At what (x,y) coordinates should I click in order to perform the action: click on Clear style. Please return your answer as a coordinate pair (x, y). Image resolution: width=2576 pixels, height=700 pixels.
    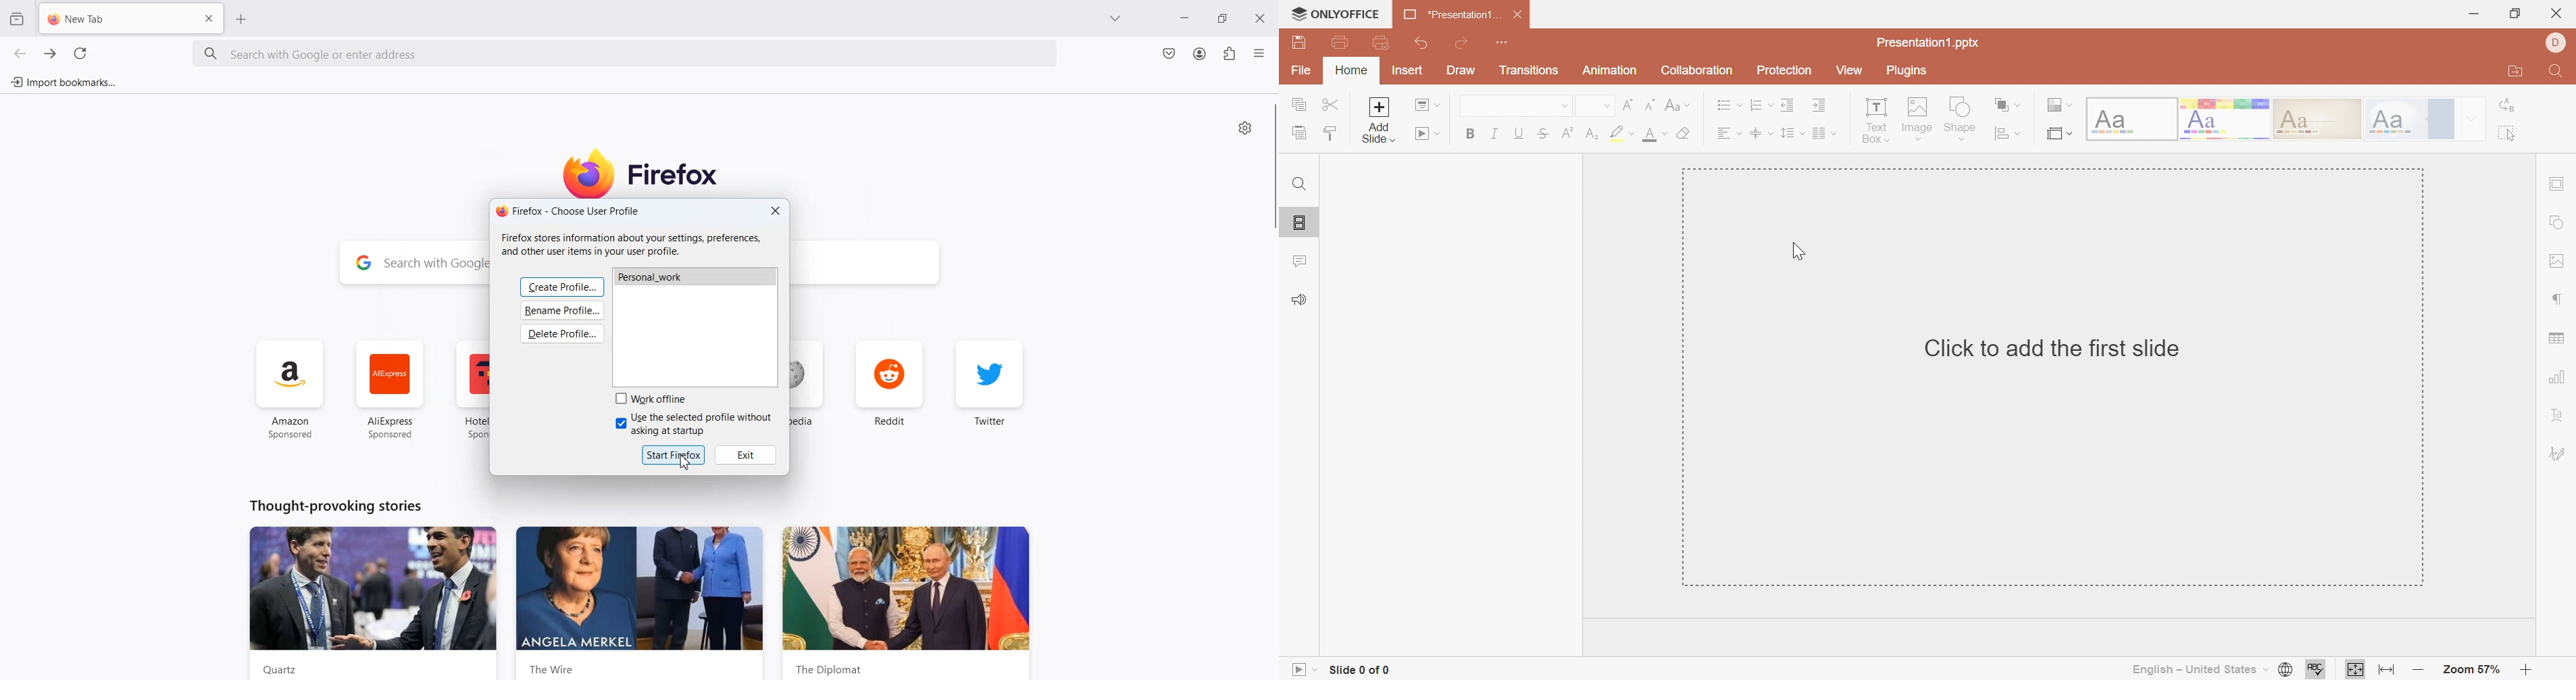
    Looking at the image, I should click on (1684, 132).